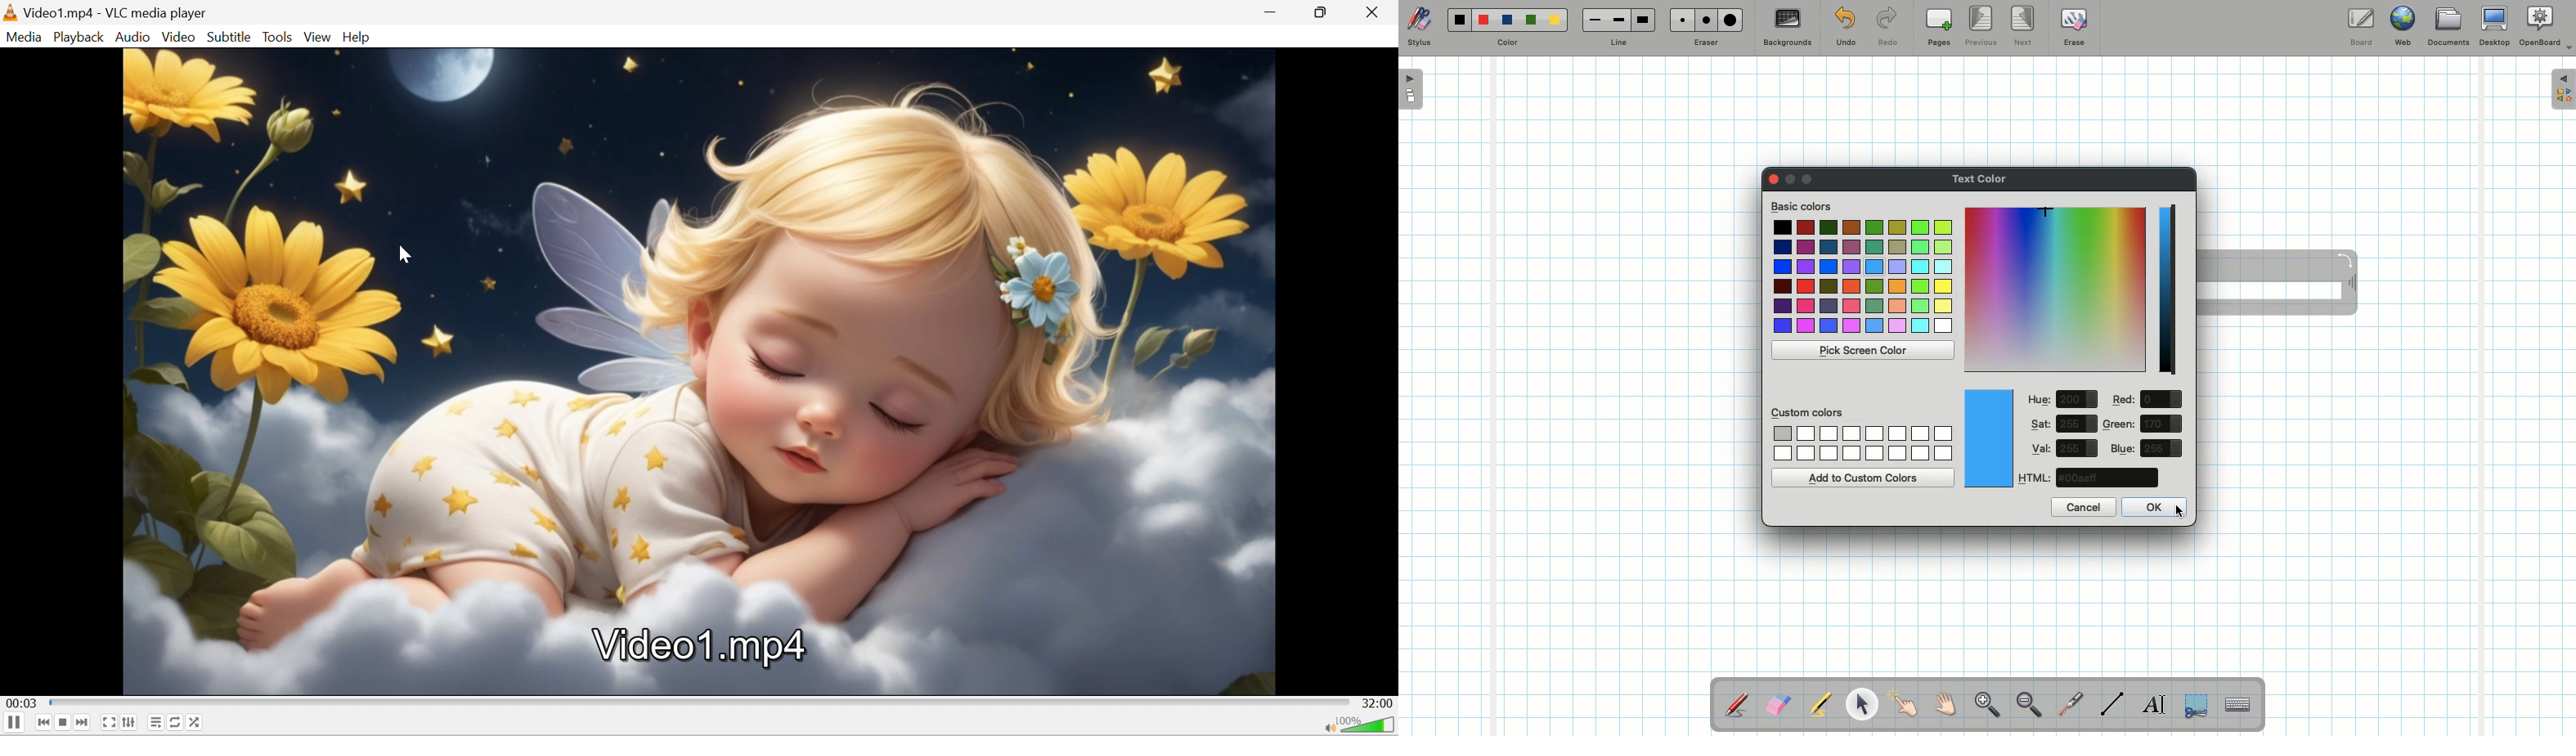 The image size is (2576, 756). Describe the element at coordinates (1618, 43) in the screenshot. I see `Line` at that location.